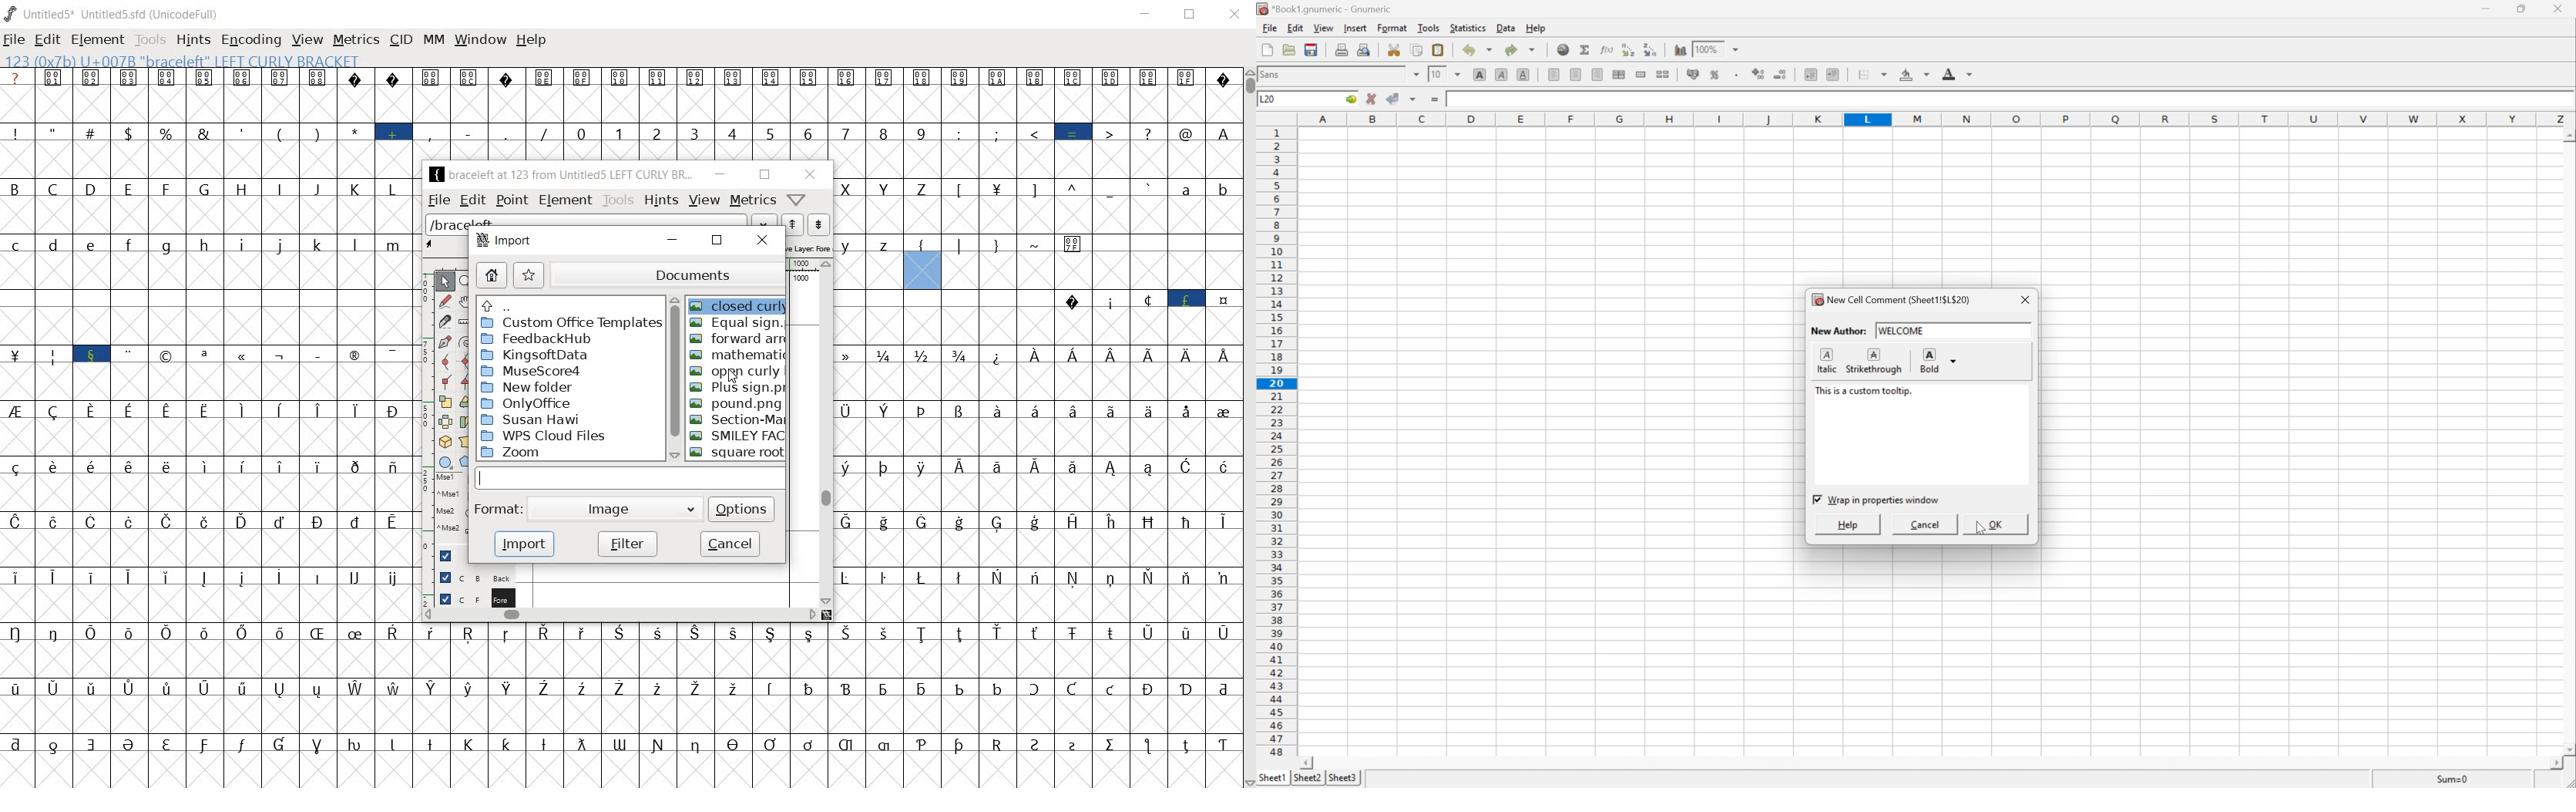 This screenshot has width=2576, height=812. What do you see at coordinates (818, 224) in the screenshot?
I see `show the previous word on the list` at bounding box center [818, 224].